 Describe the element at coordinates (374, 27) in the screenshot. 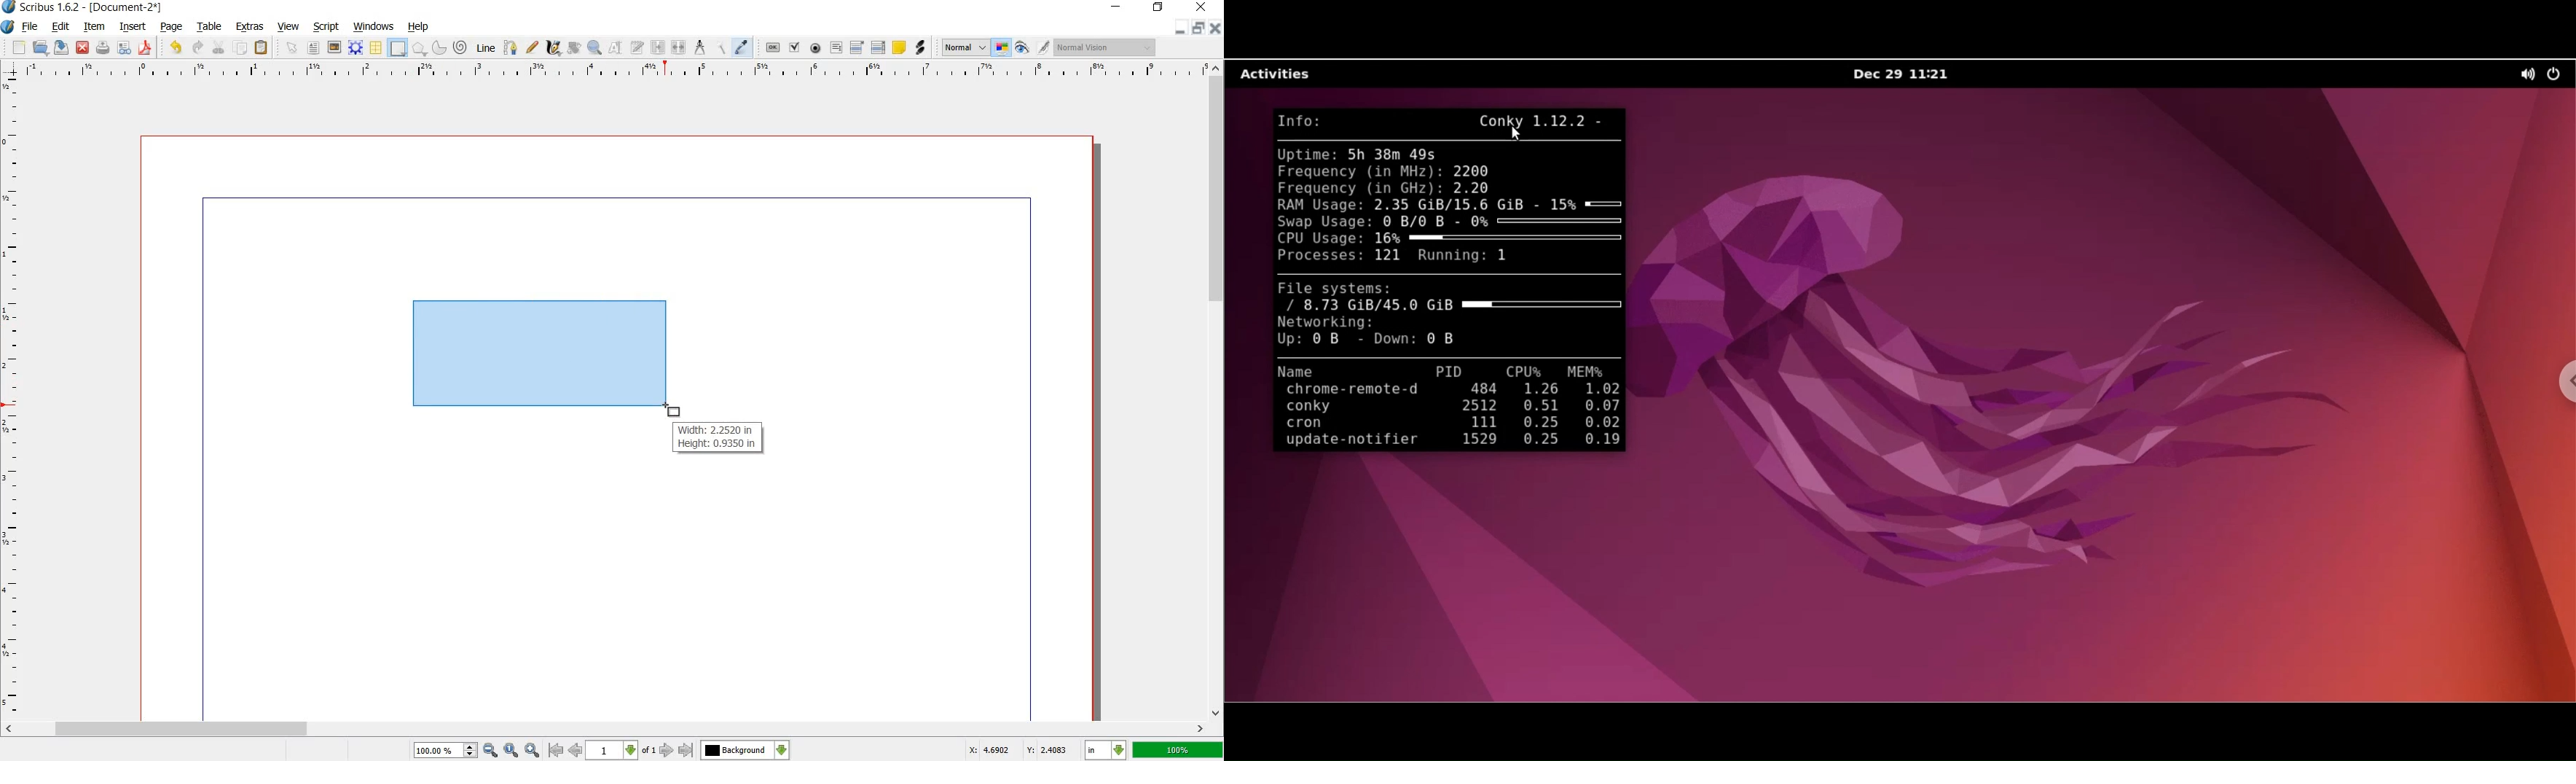

I see `WINDOWS` at that location.